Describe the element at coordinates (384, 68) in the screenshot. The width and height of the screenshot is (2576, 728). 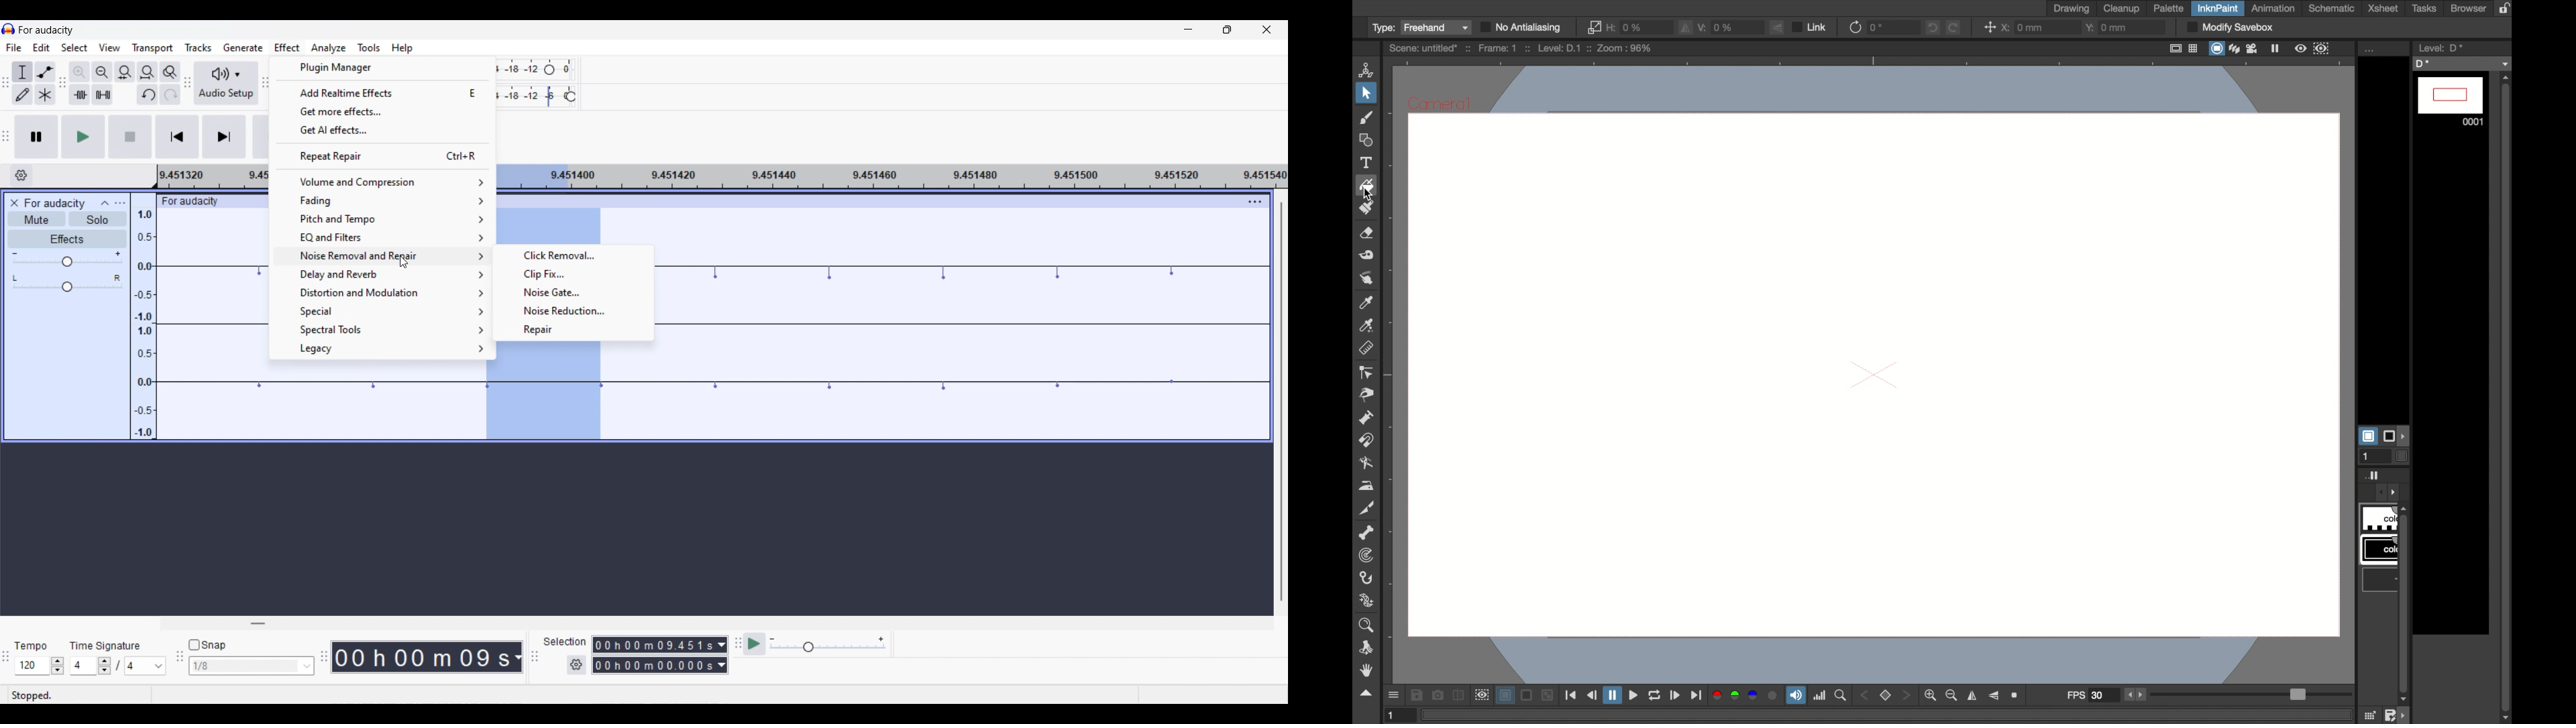
I see `Plugin manager` at that location.